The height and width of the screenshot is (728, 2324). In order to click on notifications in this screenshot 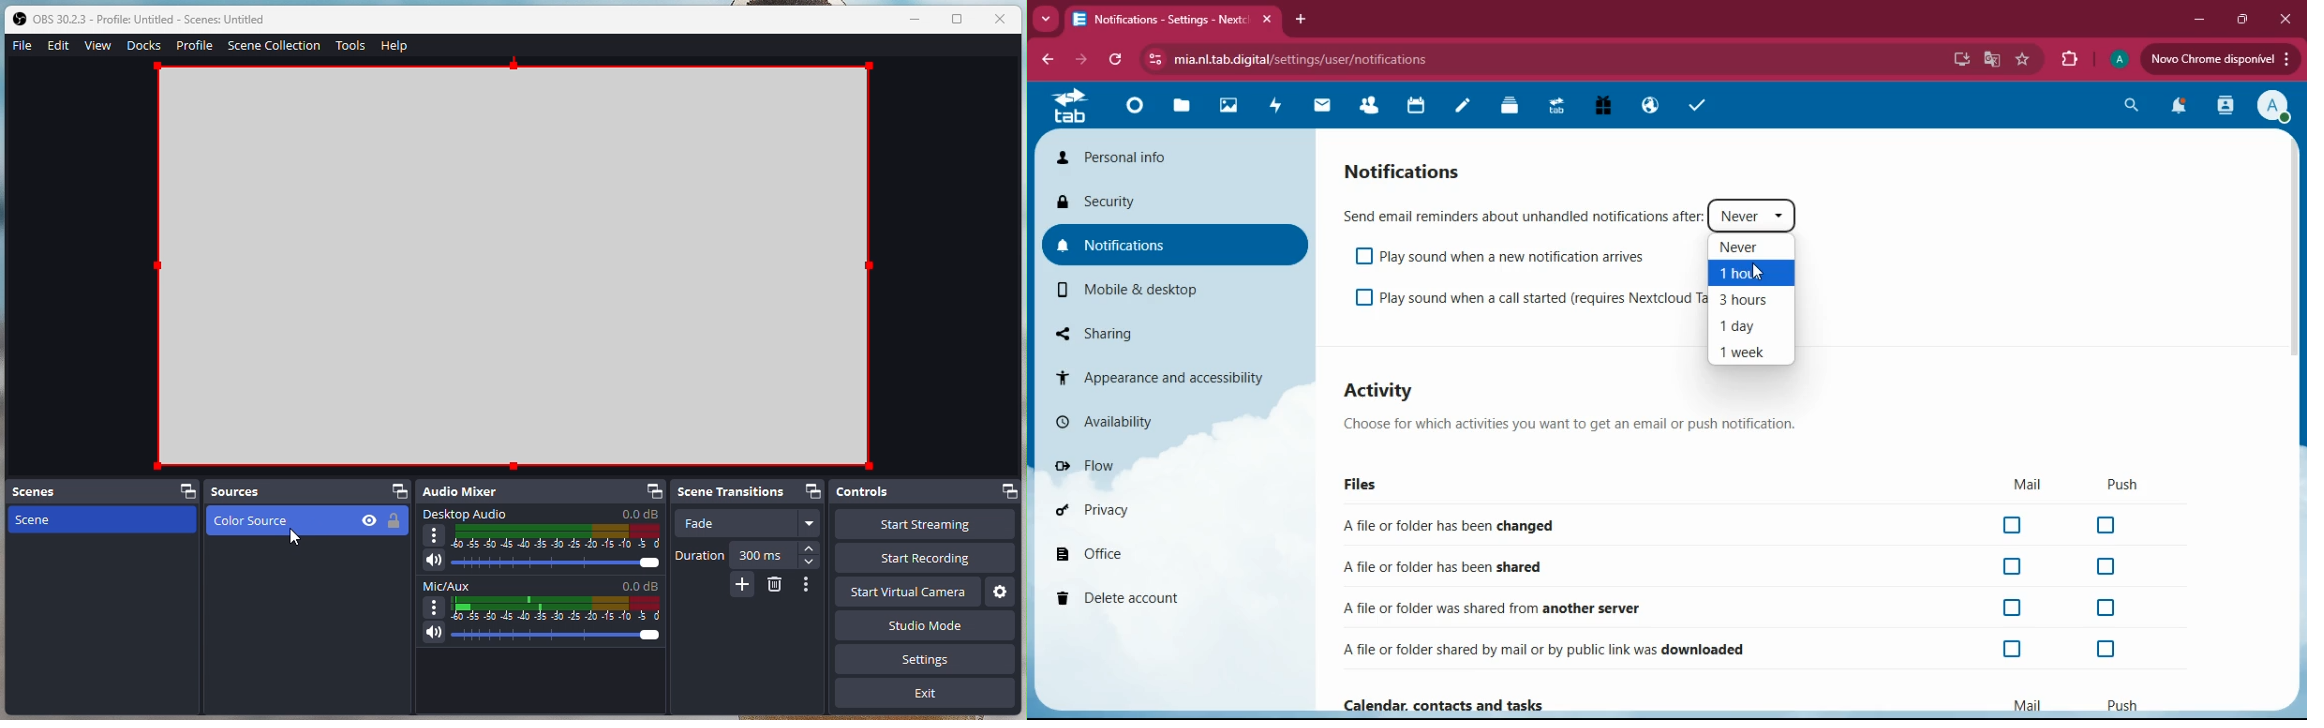, I will do `click(2176, 109)`.